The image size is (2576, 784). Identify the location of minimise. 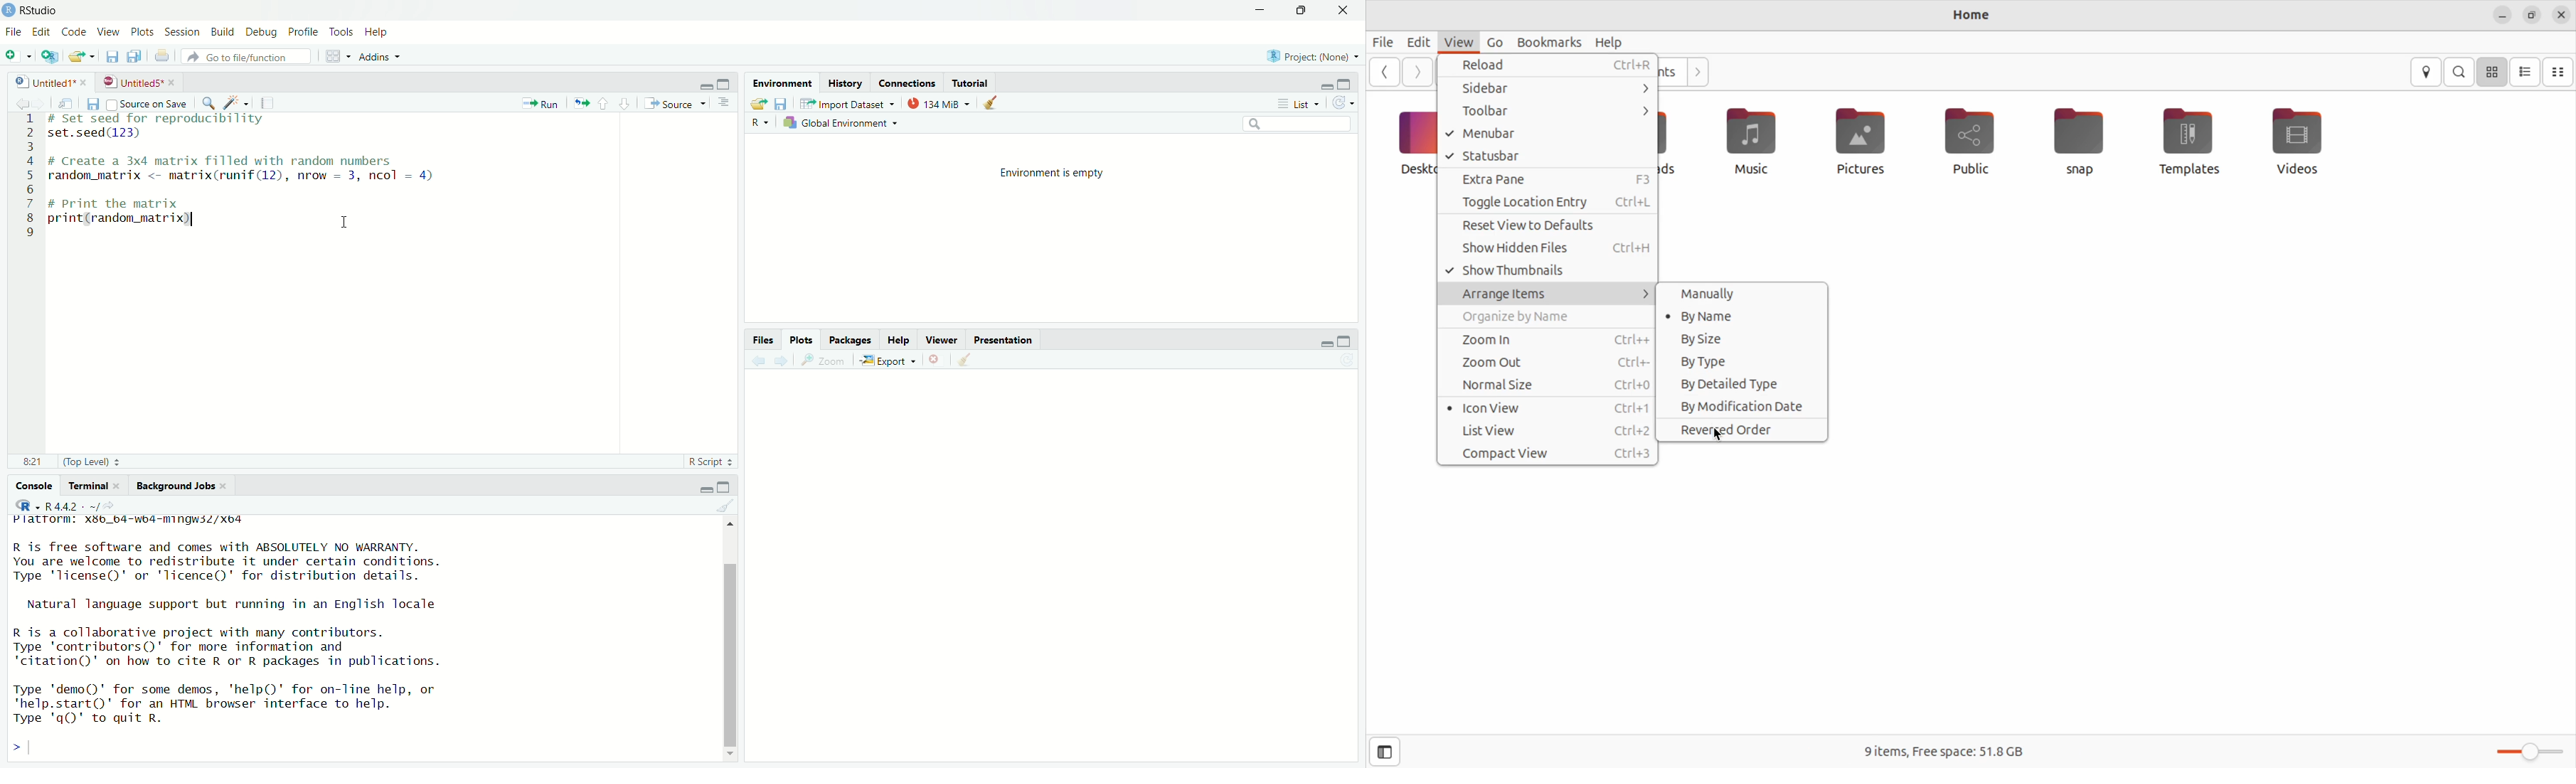
(1321, 345).